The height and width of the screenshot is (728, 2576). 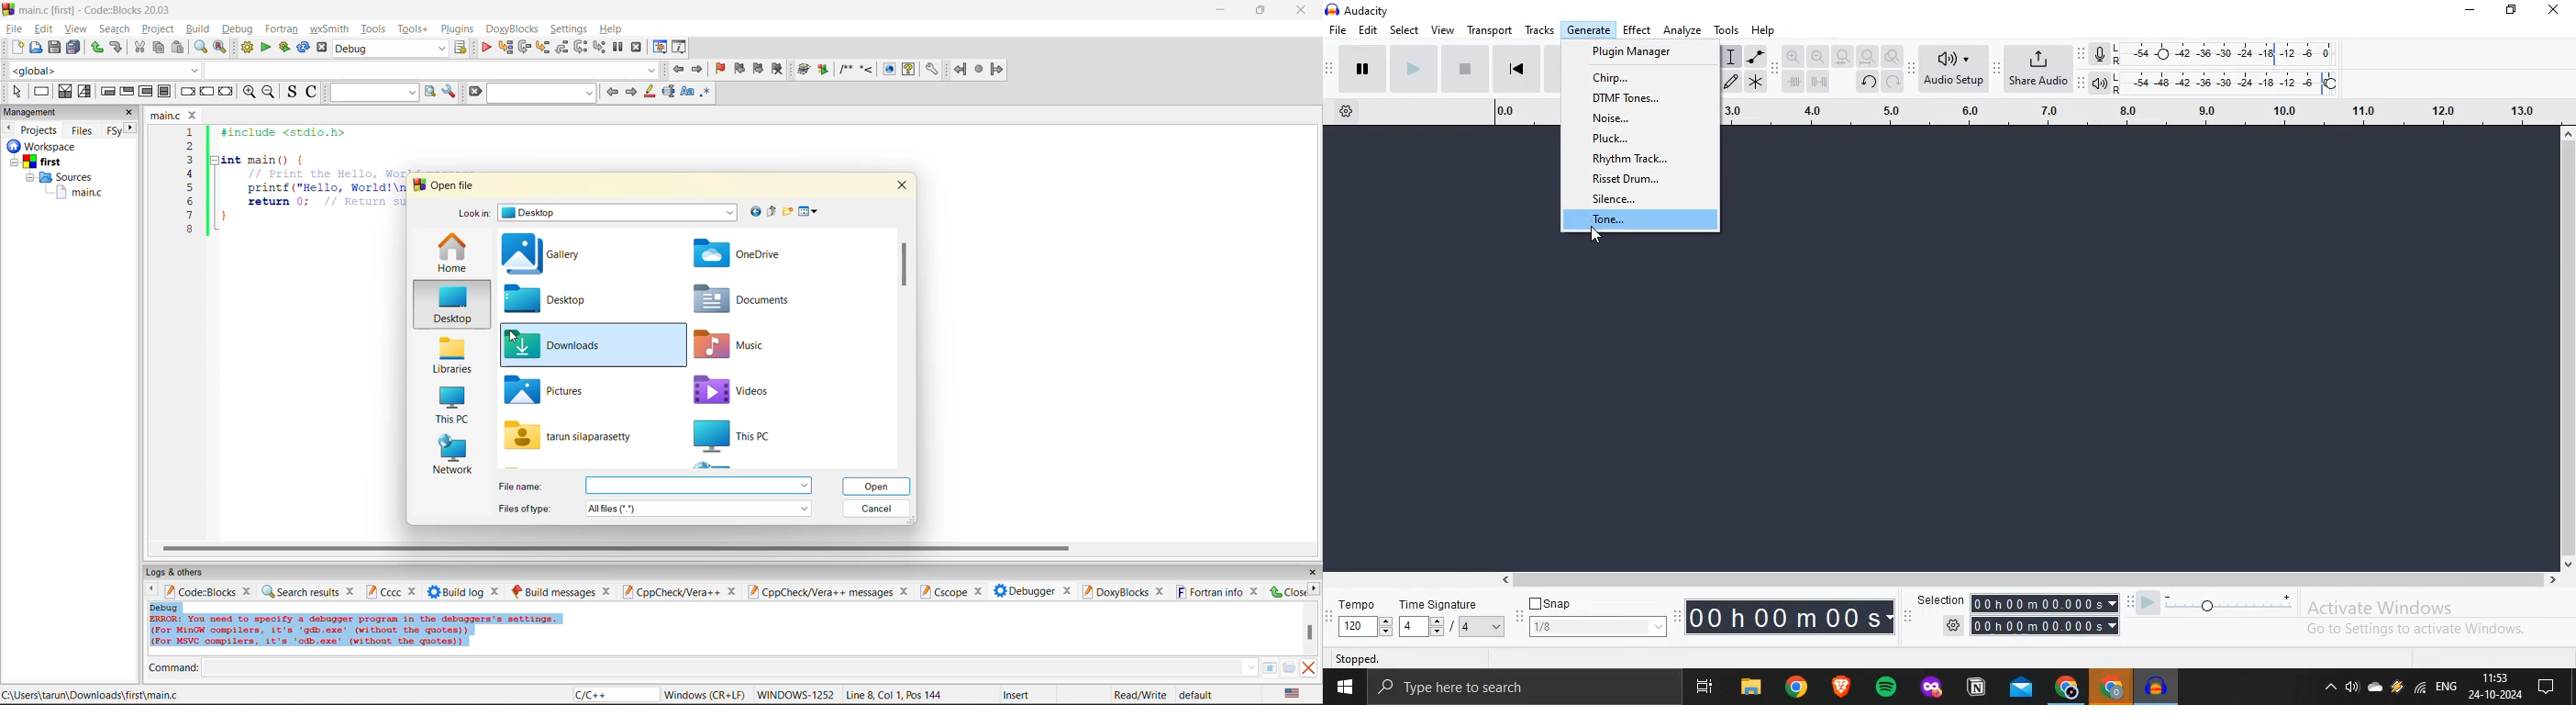 I want to click on Scroll bar, so click(x=2568, y=354).